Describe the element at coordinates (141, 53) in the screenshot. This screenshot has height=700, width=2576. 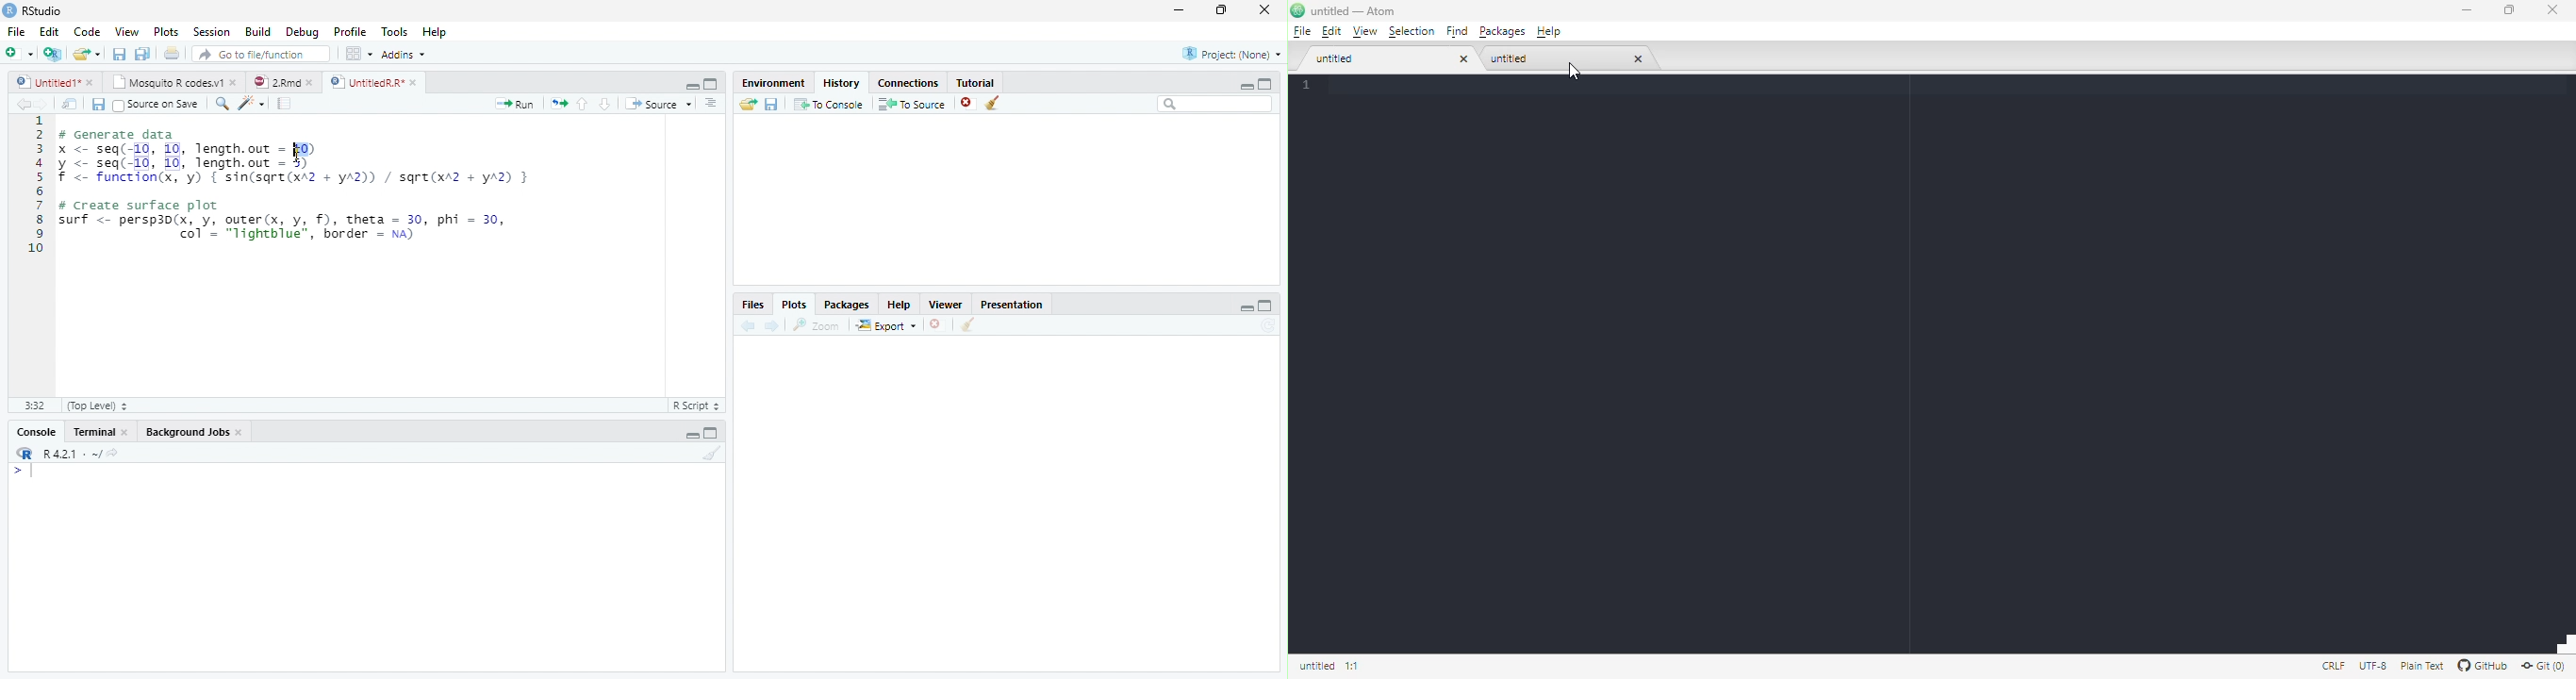
I see `Save all open documents` at that location.